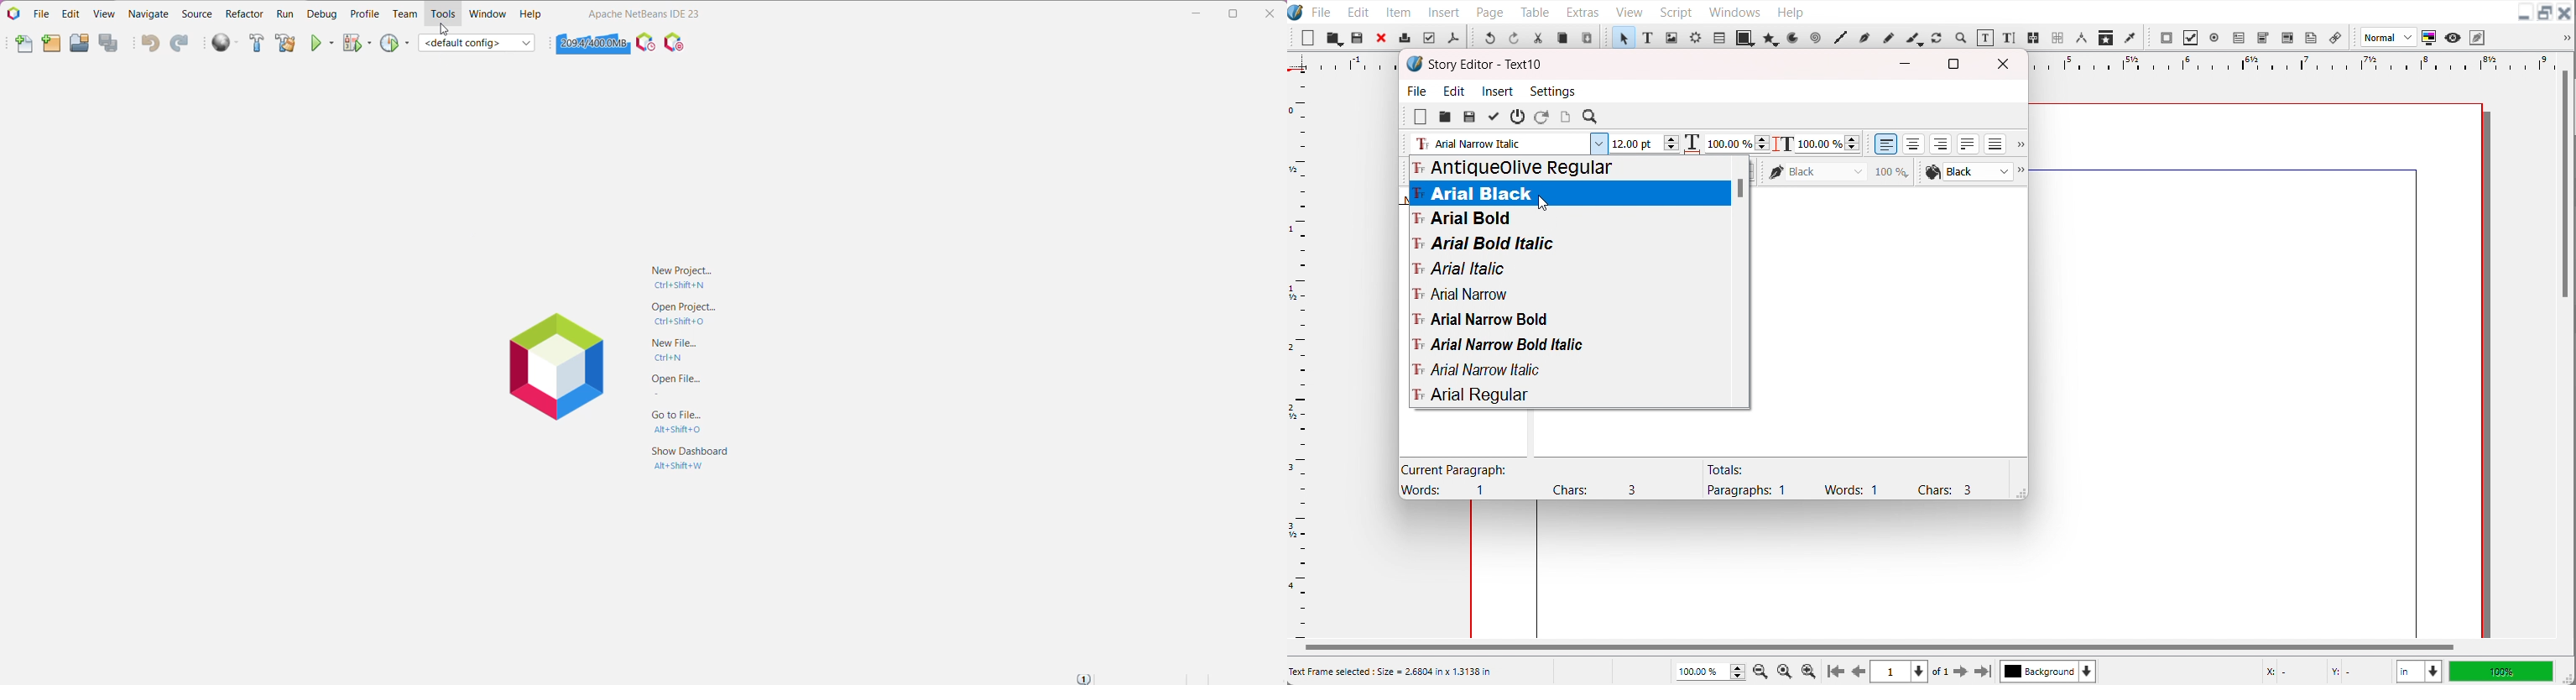  Describe the element at coordinates (2006, 64) in the screenshot. I see `Close` at that location.